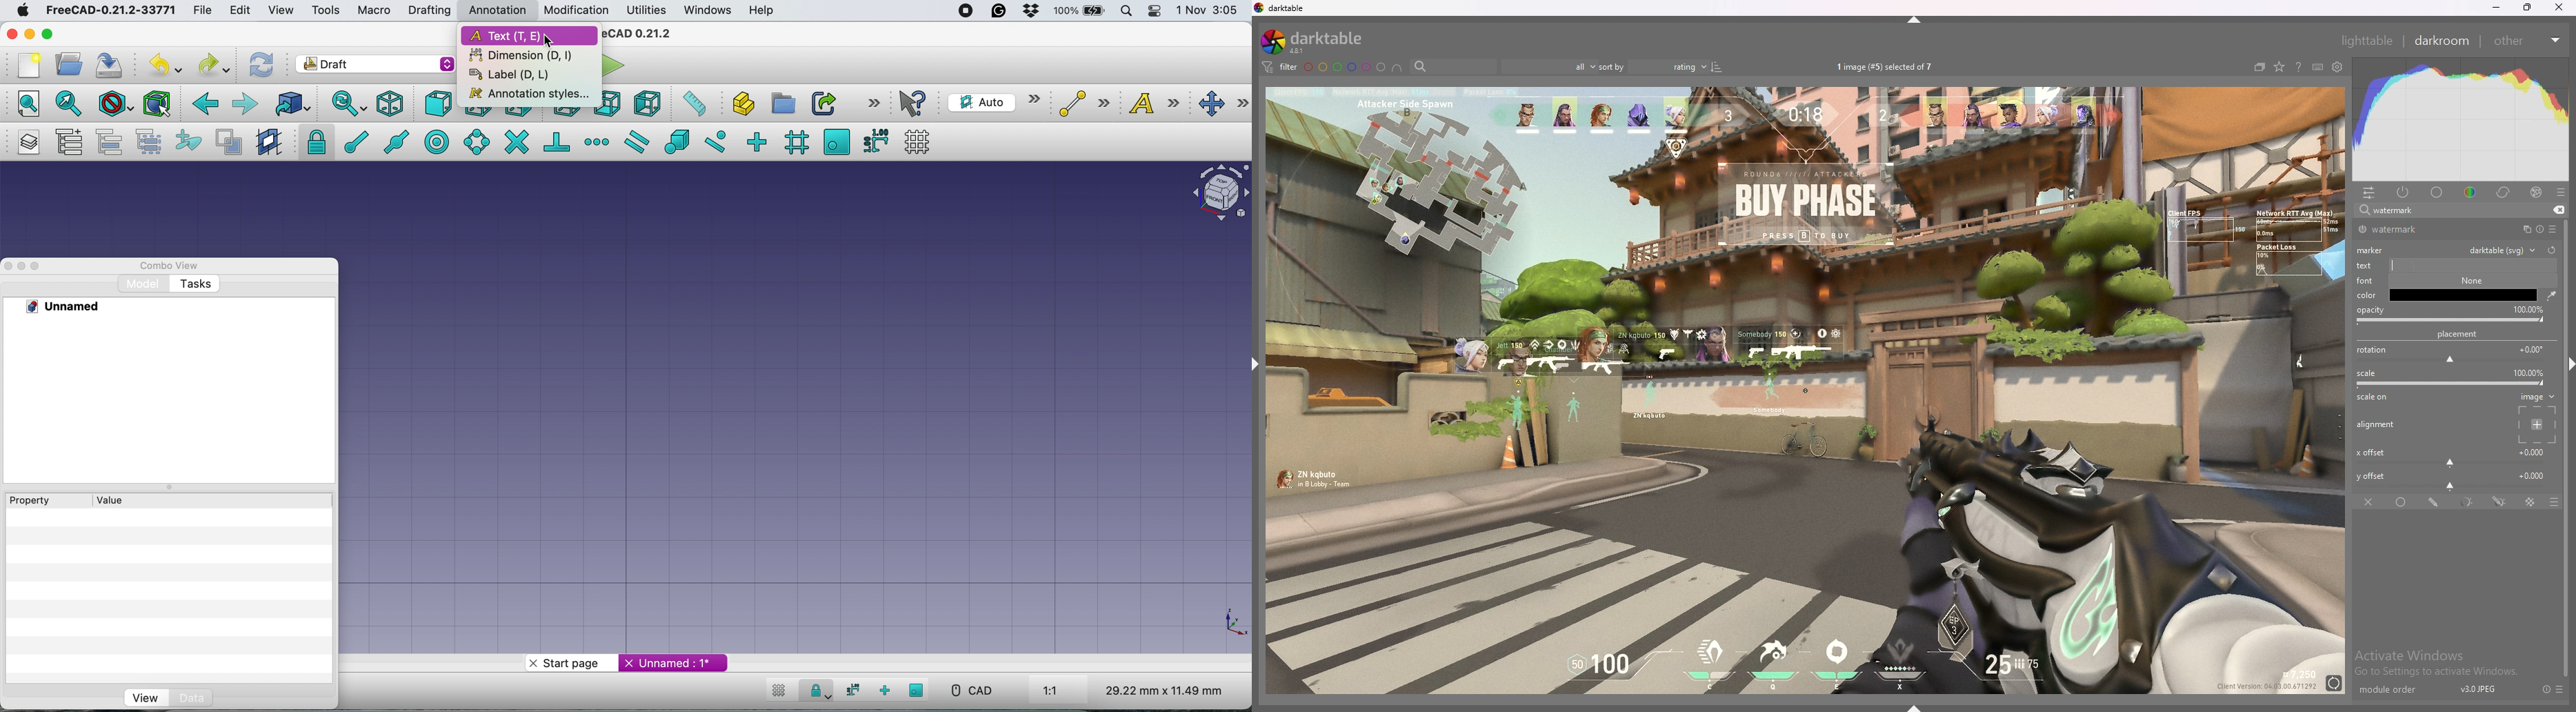 Image resolution: width=2576 pixels, height=728 pixels. I want to click on snap midway, so click(393, 143).